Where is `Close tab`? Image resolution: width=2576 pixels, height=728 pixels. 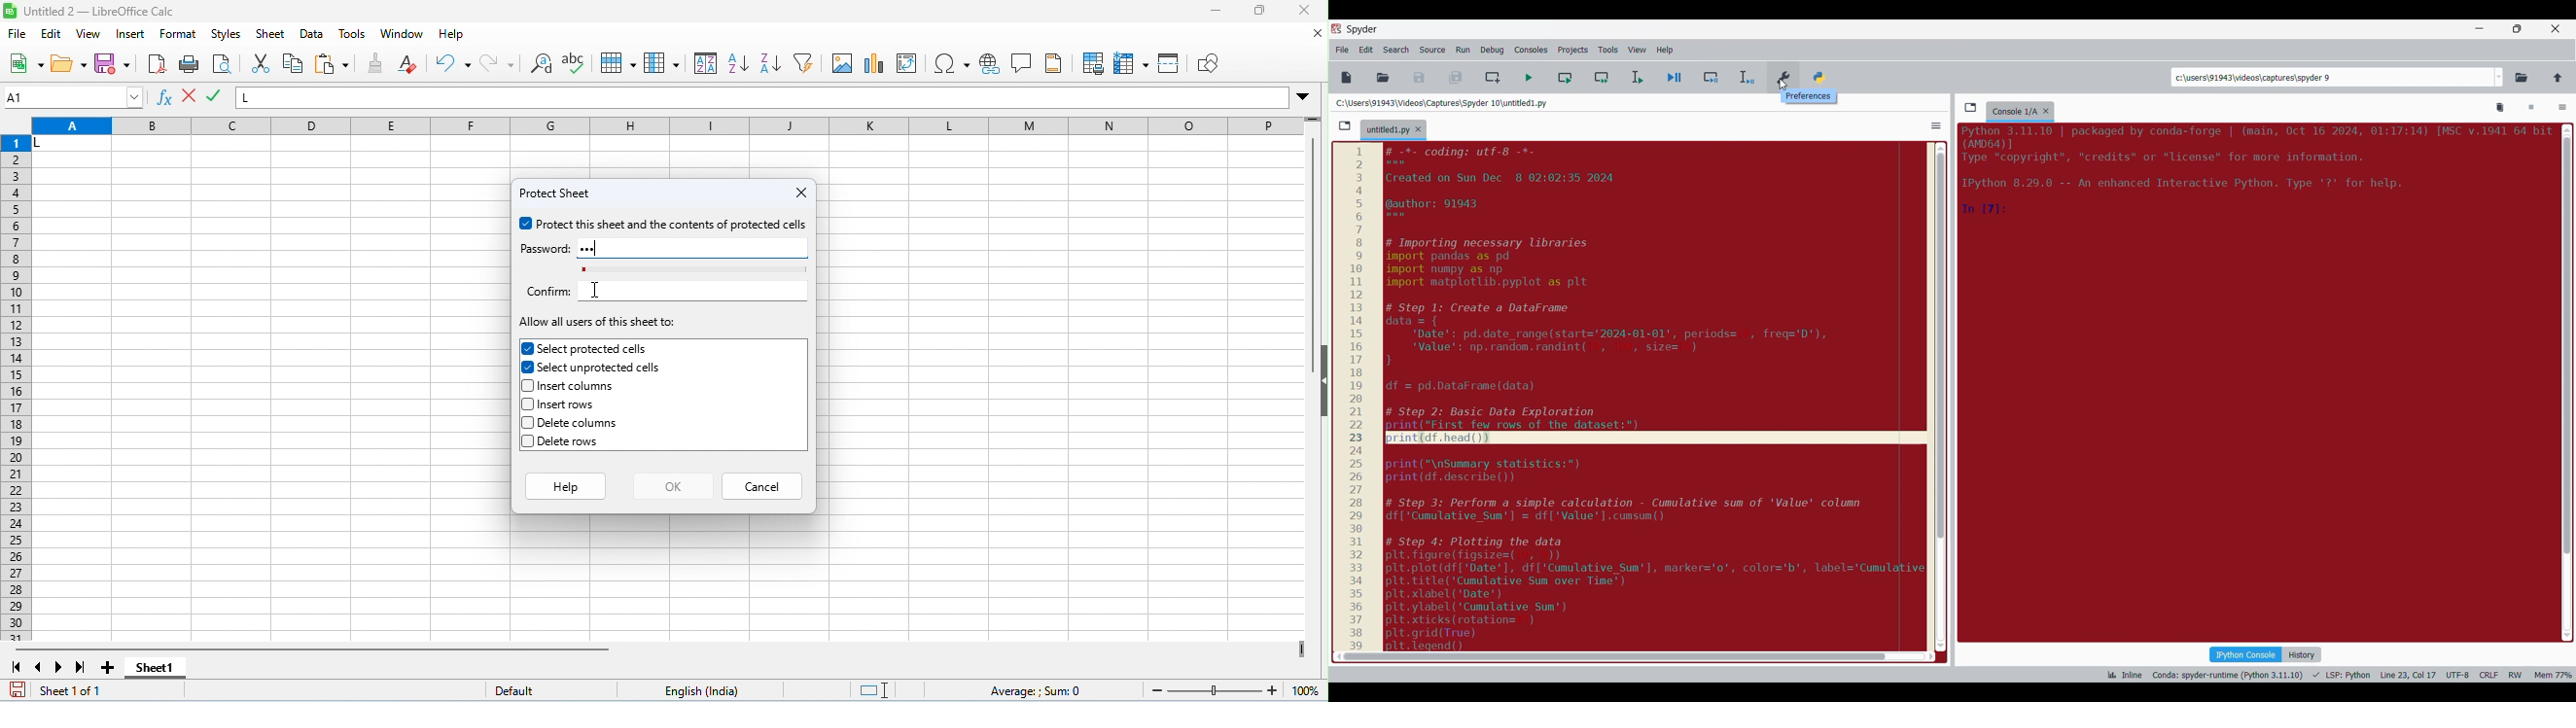 Close tab is located at coordinates (2556, 29).